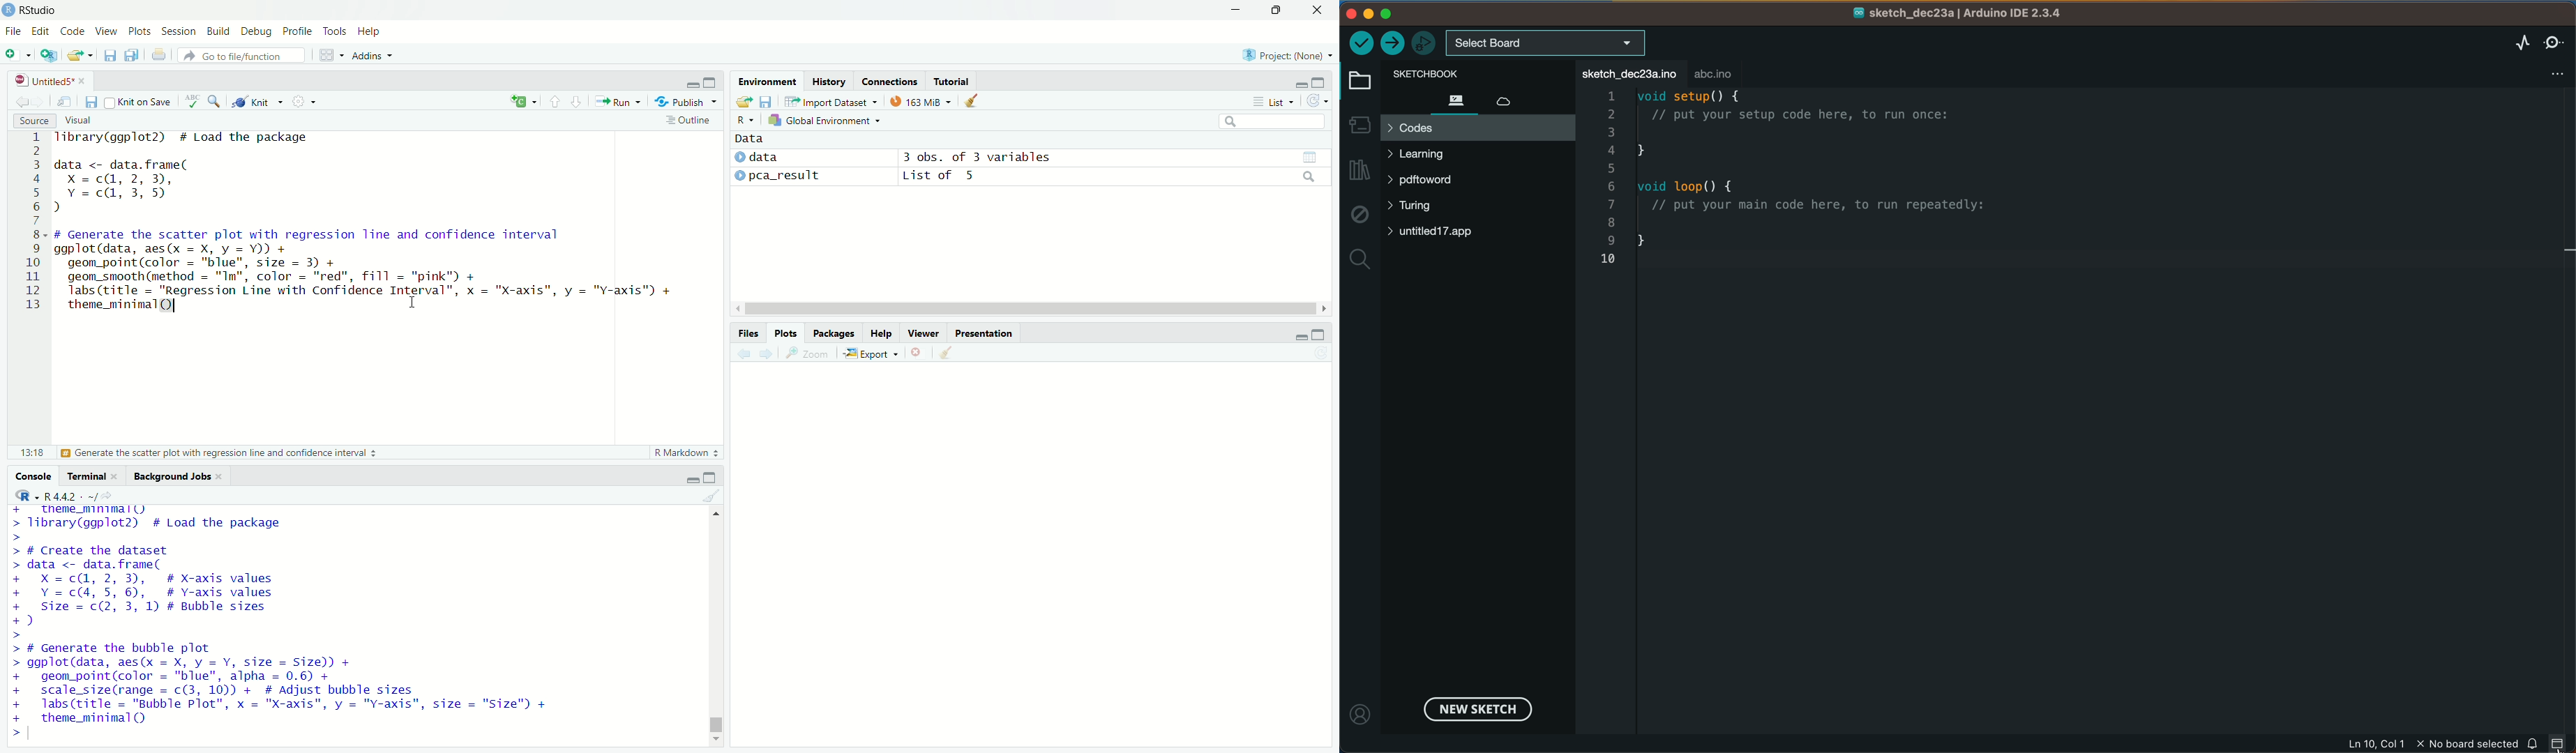  Describe the element at coordinates (106, 31) in the screenshot. I see `View` at that location.